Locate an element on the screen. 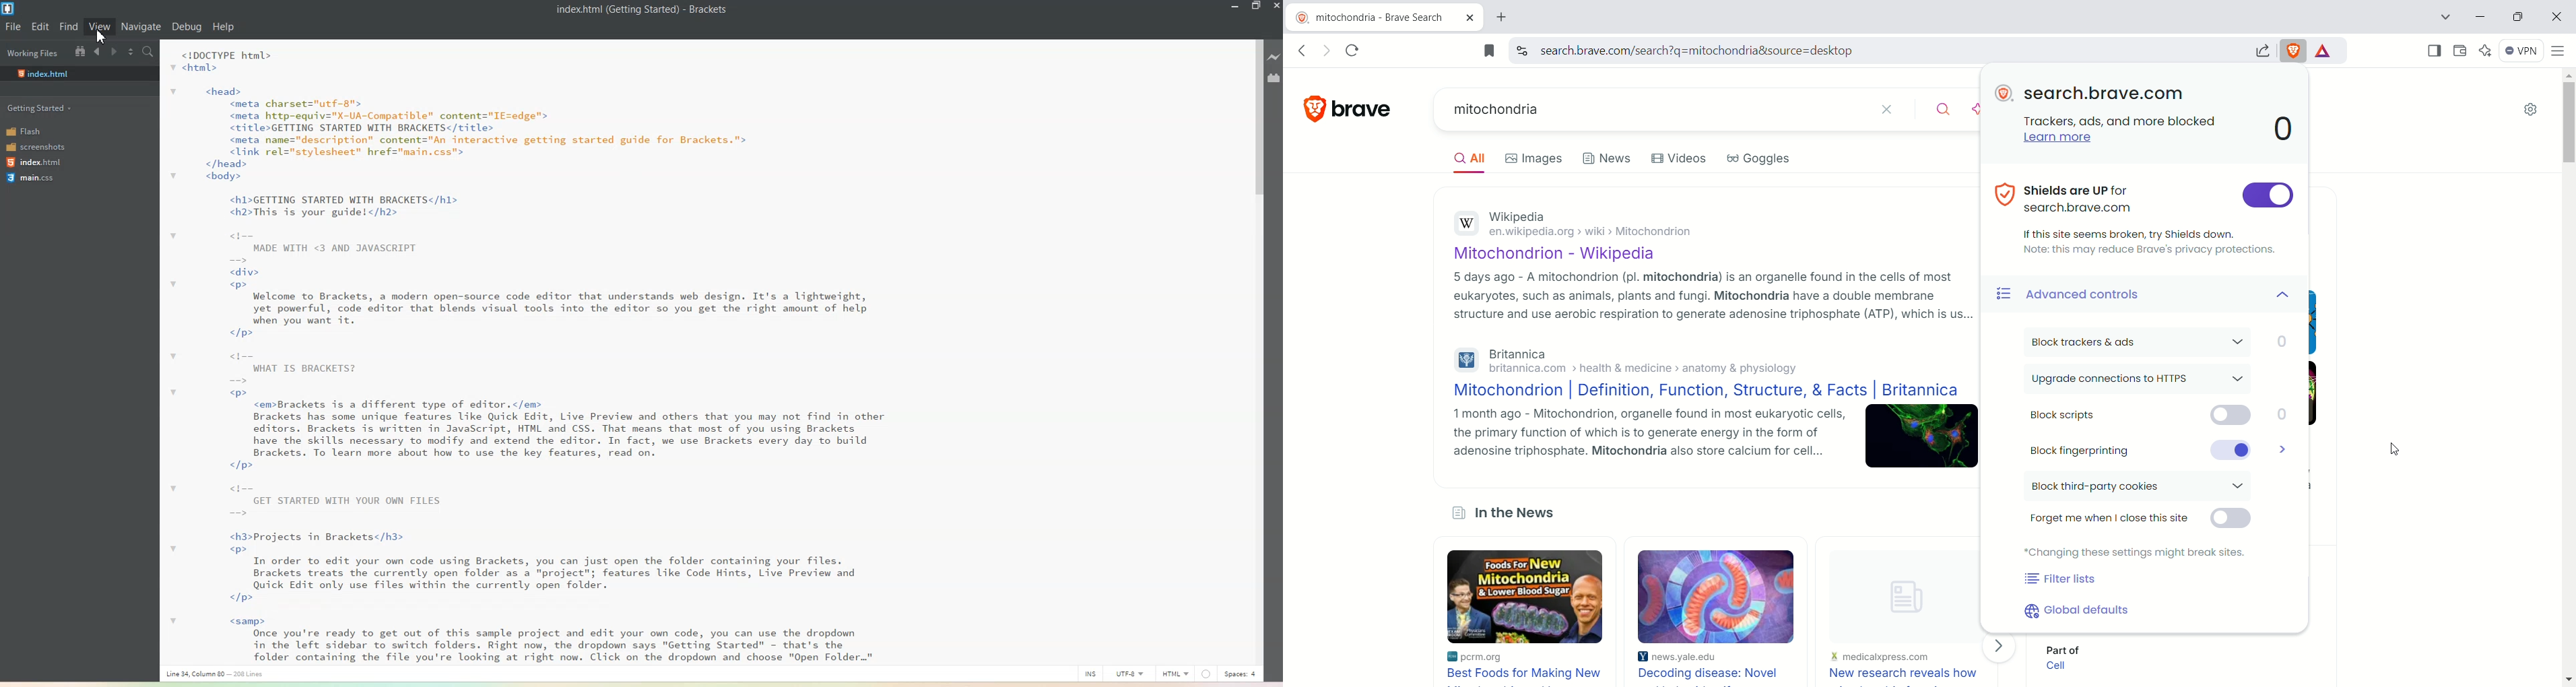  setting is located at coordinates (2528, 112).